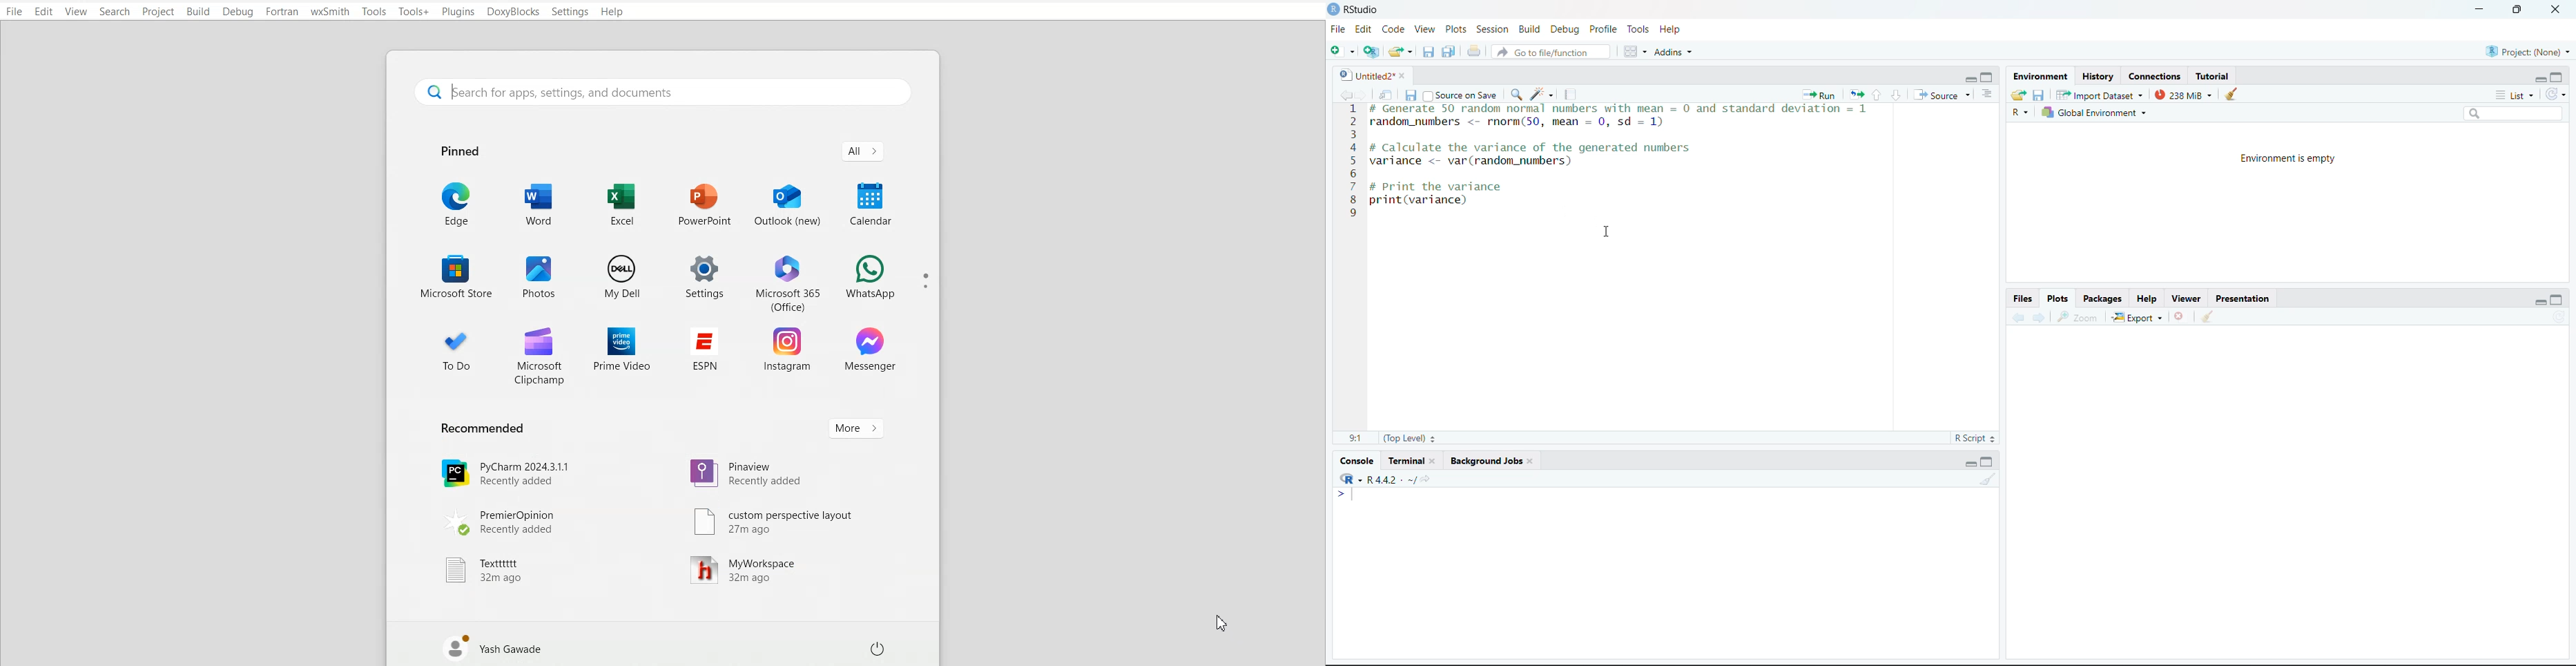 This screenshot has width=2576, height=672. What do you see at coordinates (1895, 95) in the screenshot?
I see `down` at bounding box center [1895, 95].